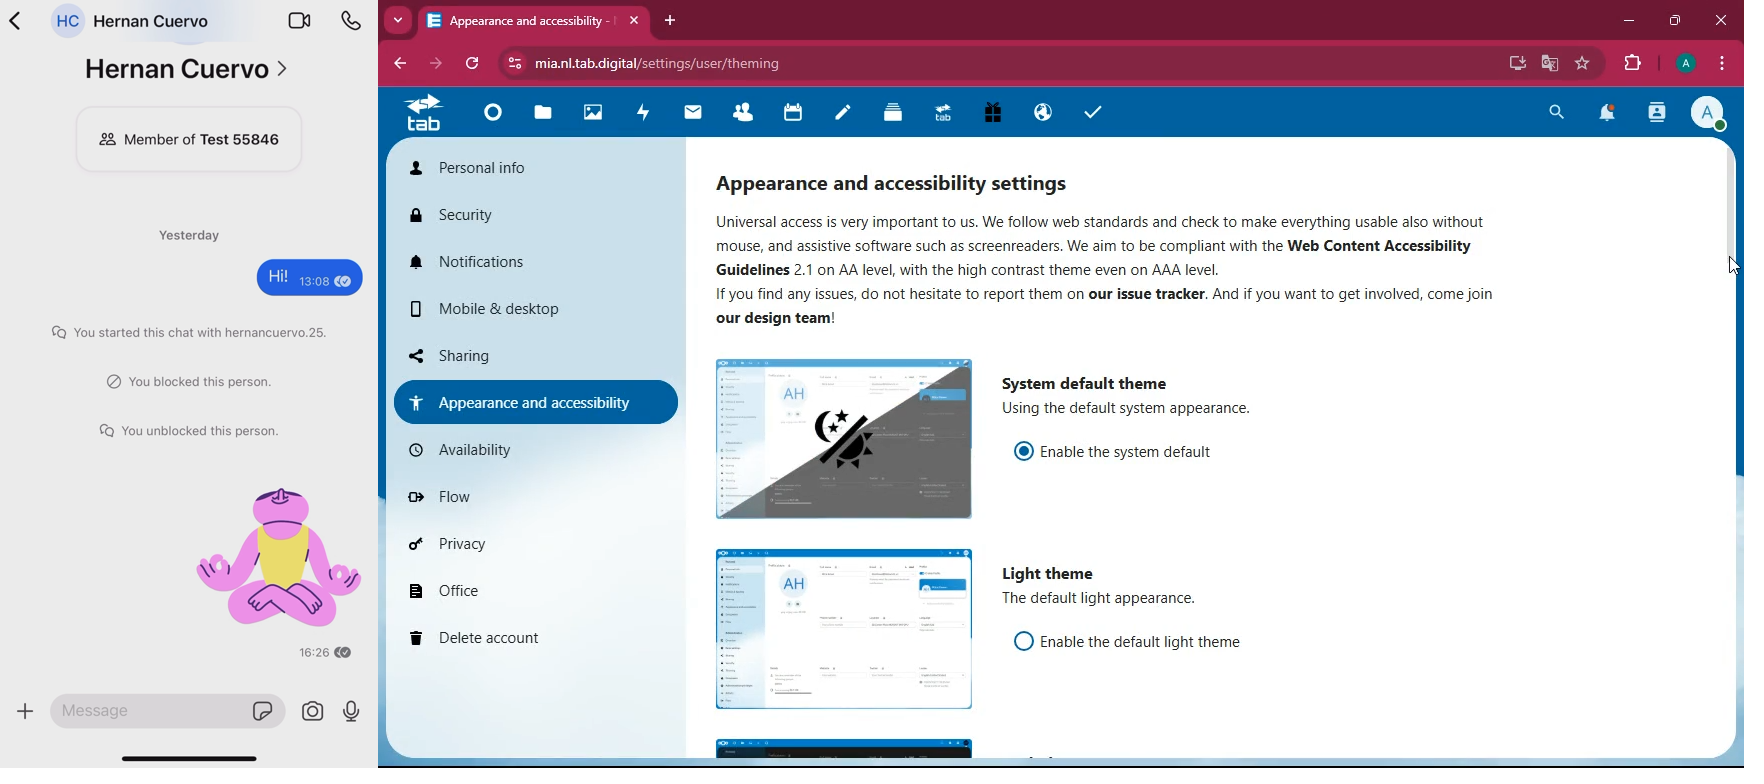 This screenshot has height=784, width=1764. I want to click on public, so click(1041, 116).